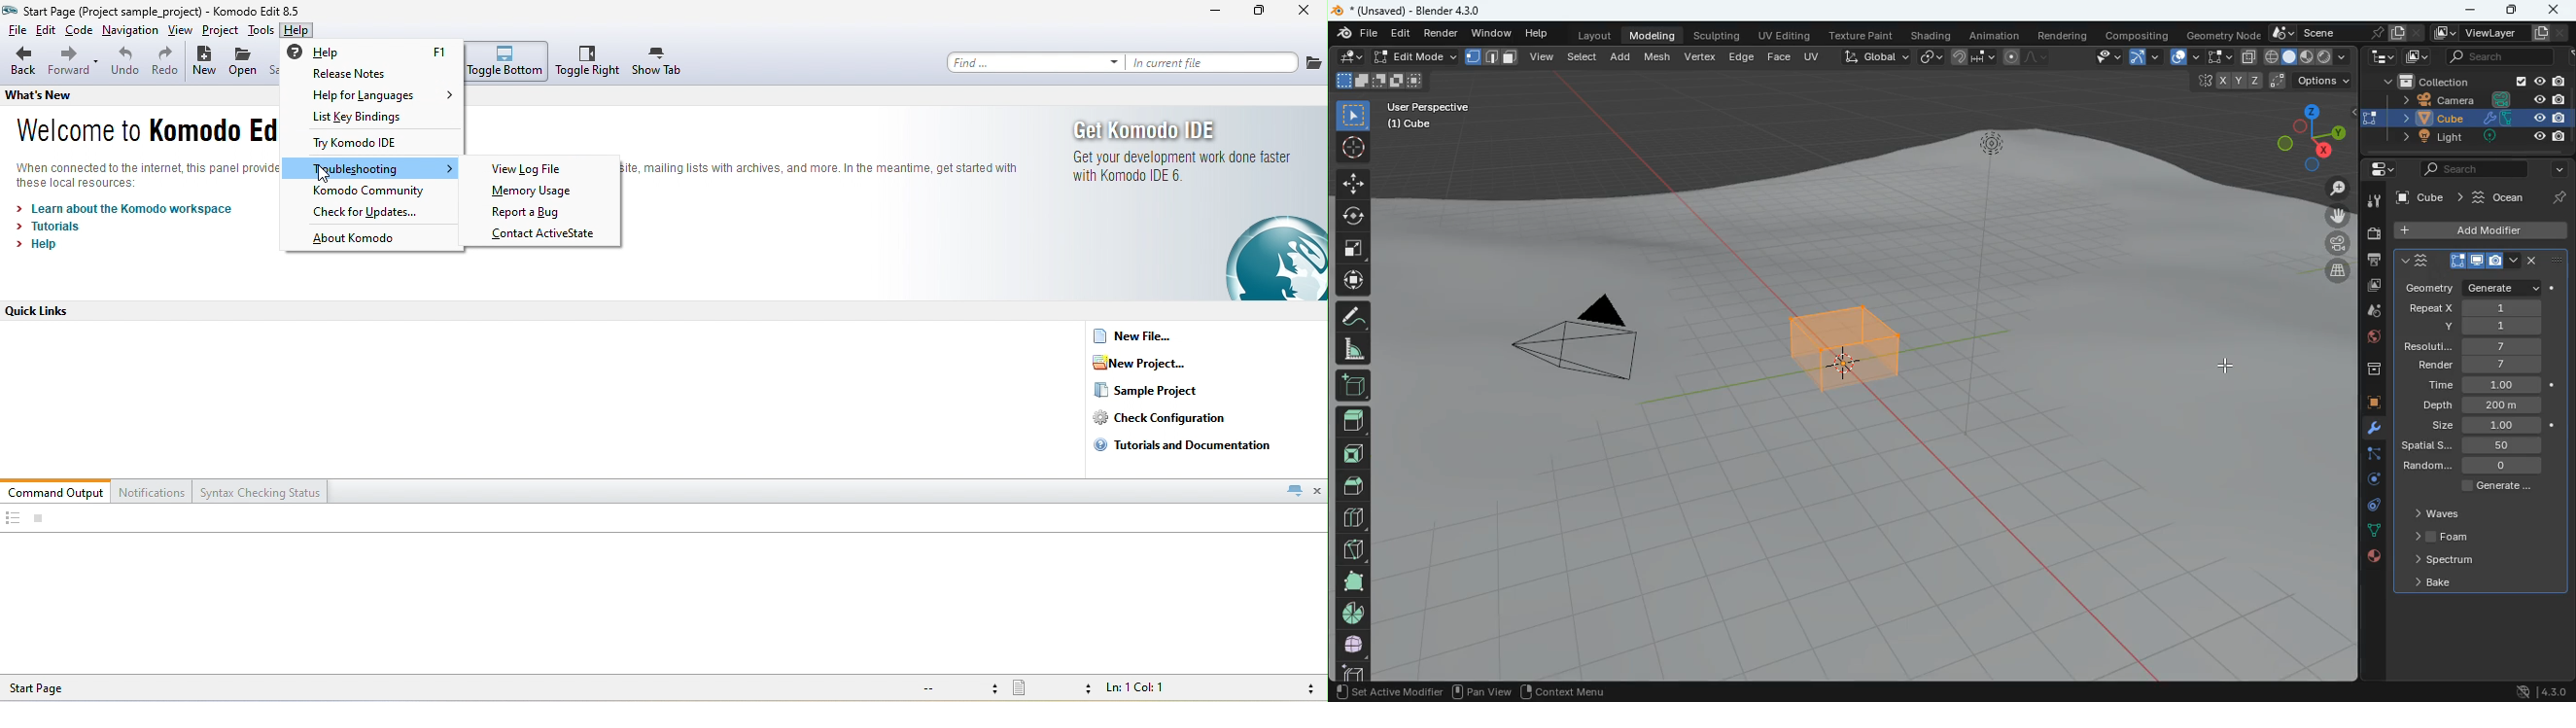  What do you see at coordinates (1416, 10) in the screenshot?
I see `blender` at bounding box center [1416, 10].